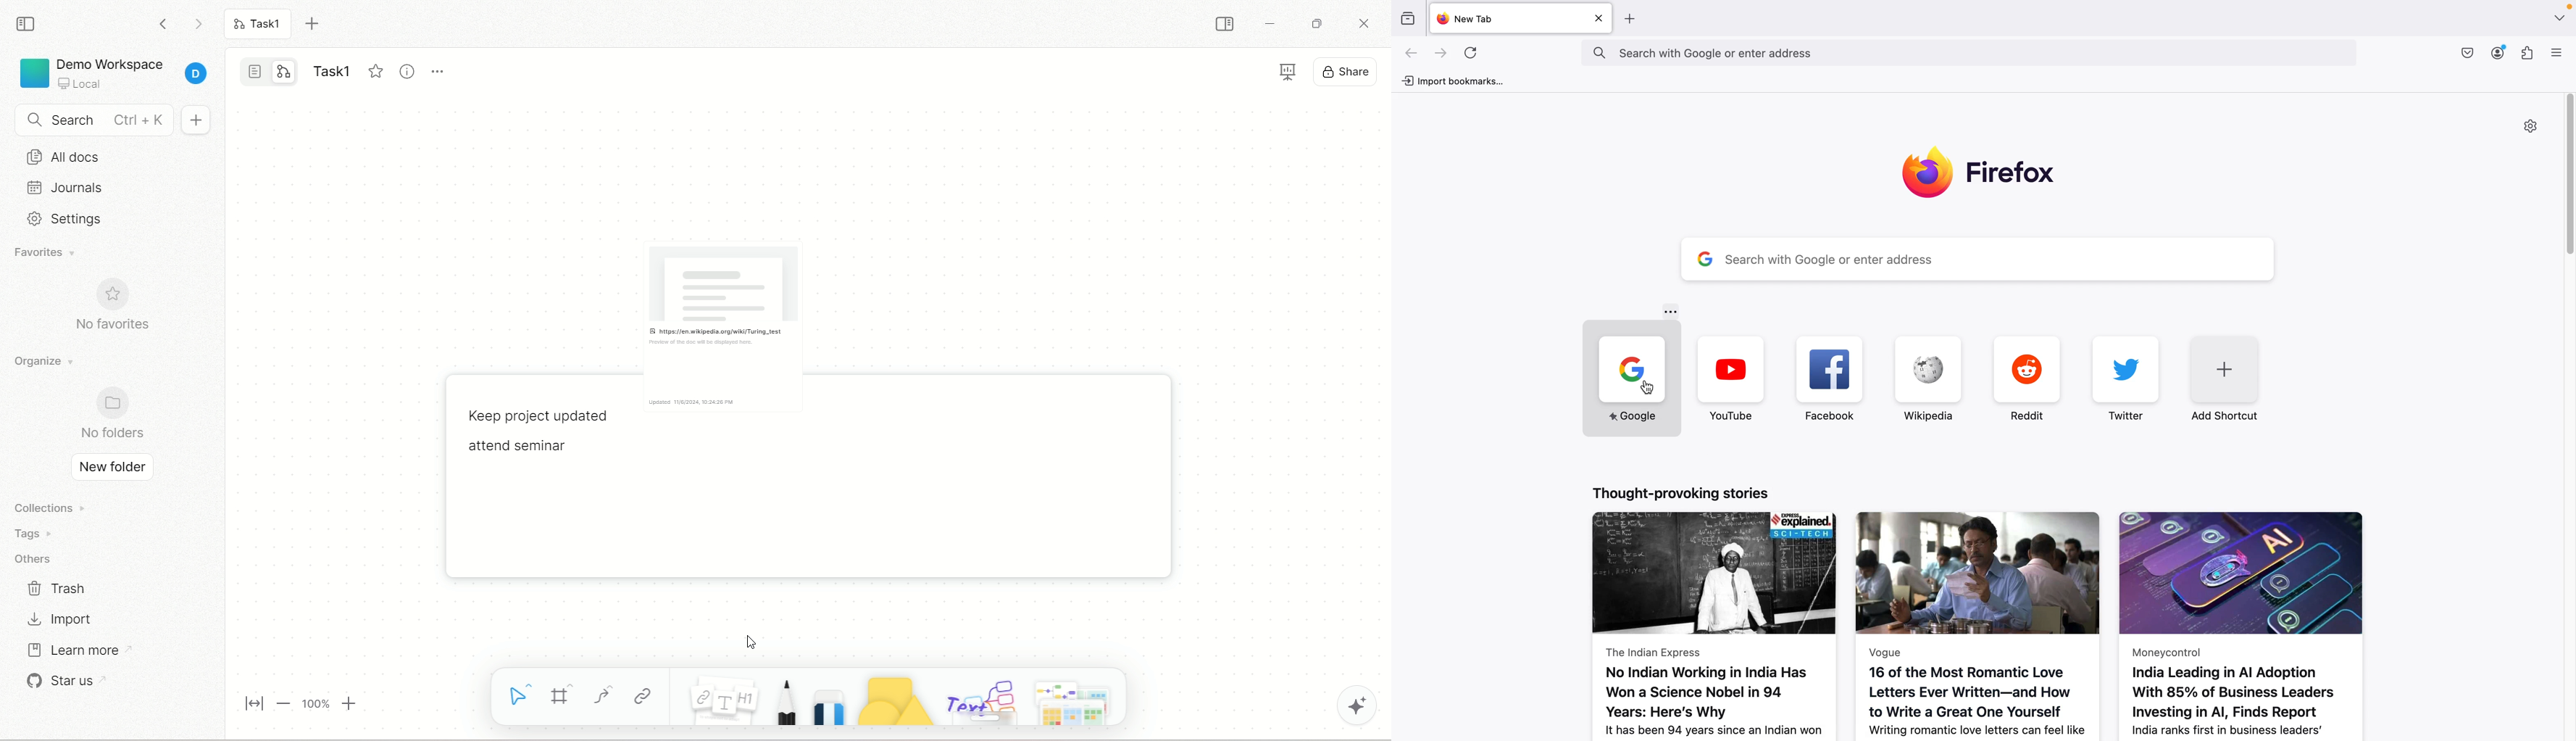 The image size is (2576, 756). What do you see at coordinates (894, 701) in the screenshot?
I see `shapes` at bounding box center [894, 701].